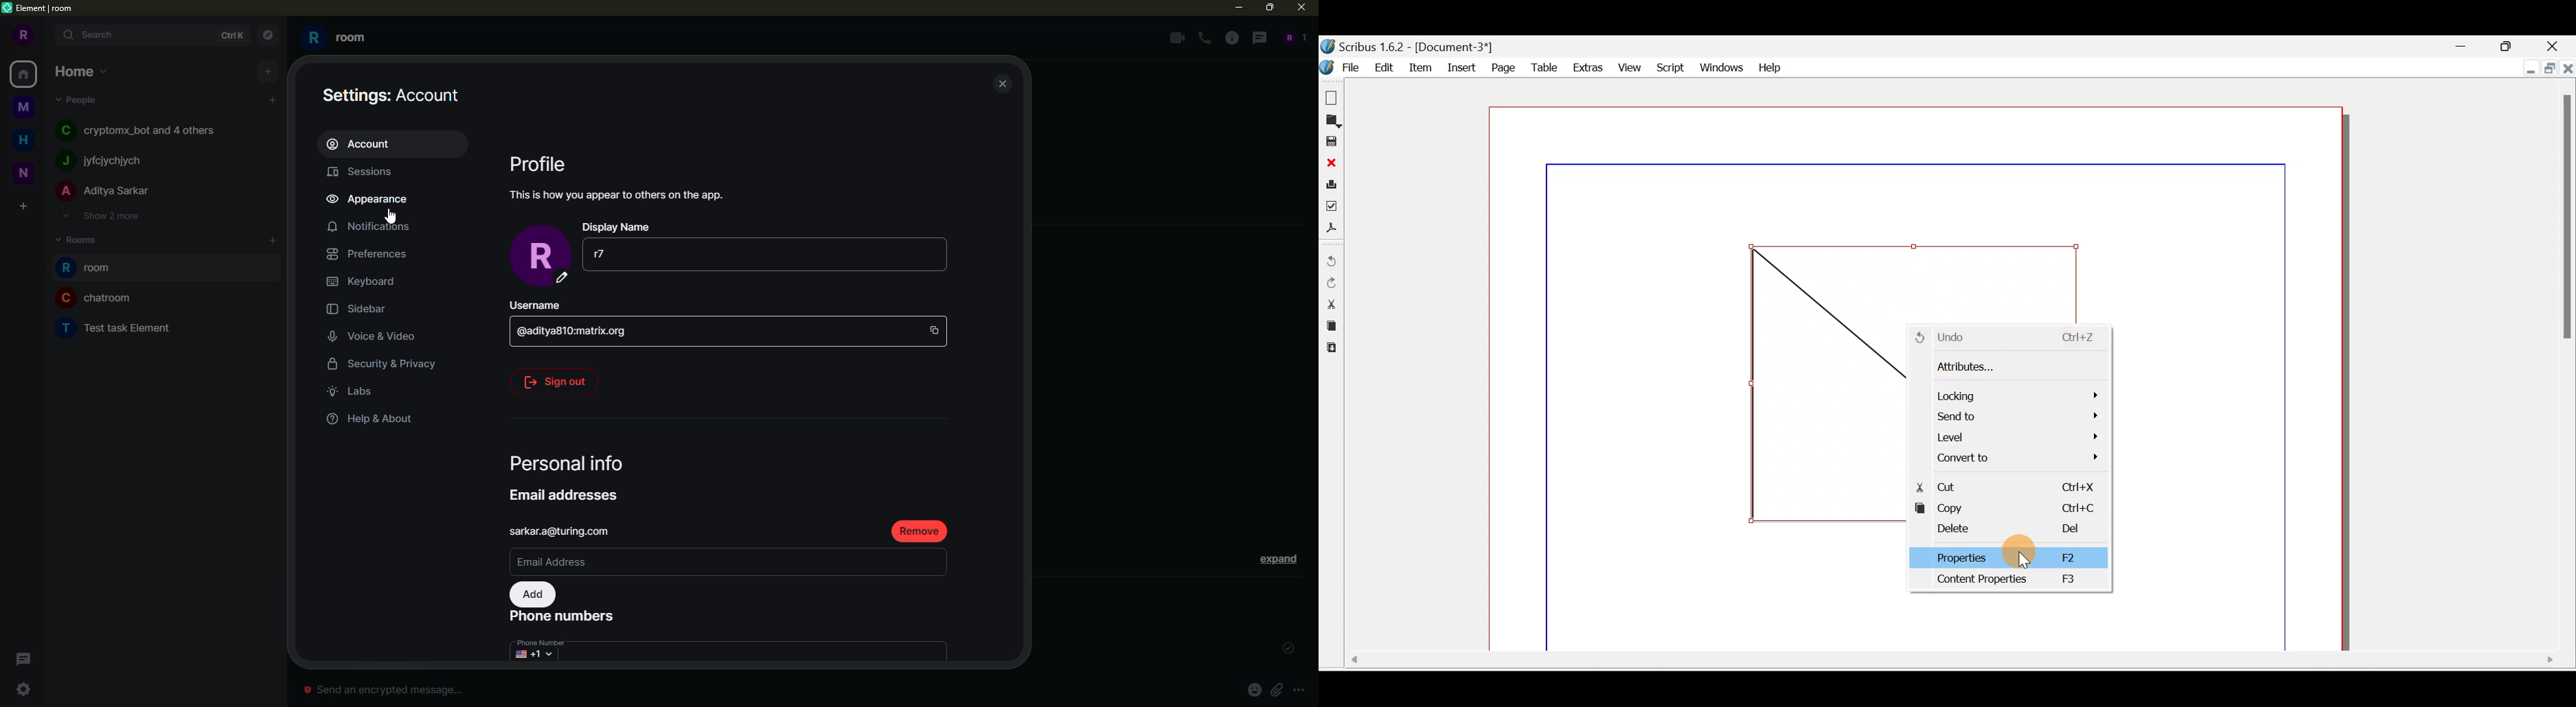 This screenshot has height=728, width=2576. Describe the element at coordinates (391, 217) in the screenshot. I see `cursor` at that location.